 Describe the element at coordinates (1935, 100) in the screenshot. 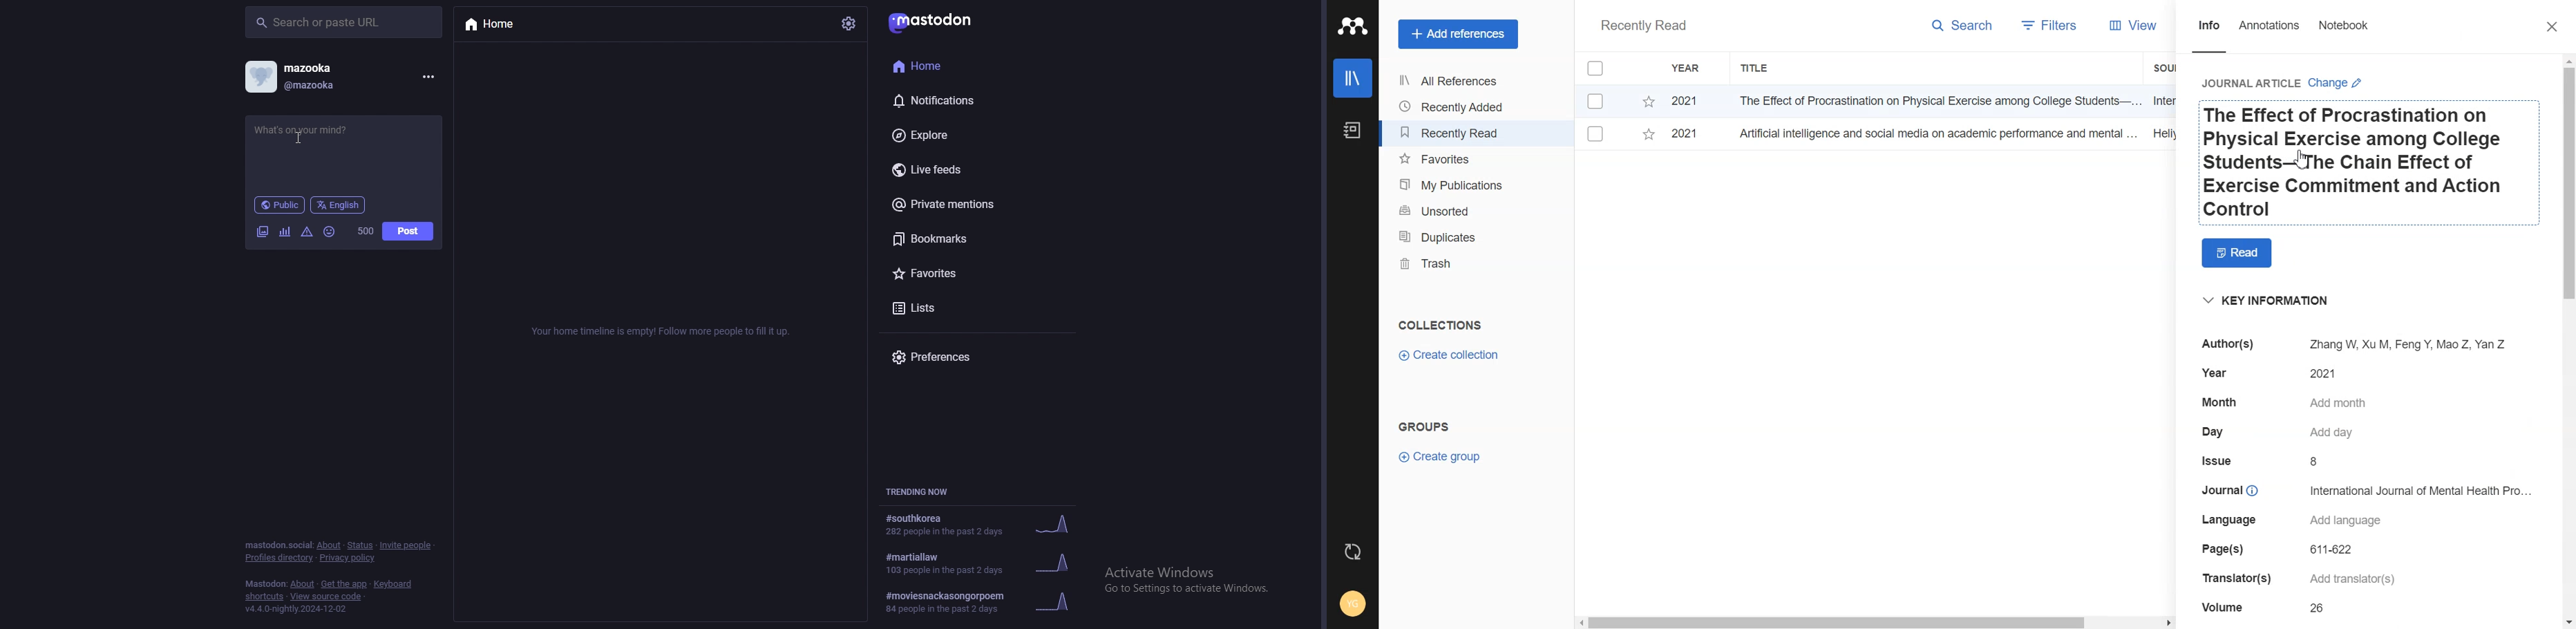

I see `The Effect of Procrastination on Physical Exercise among College Students—...` at that location.